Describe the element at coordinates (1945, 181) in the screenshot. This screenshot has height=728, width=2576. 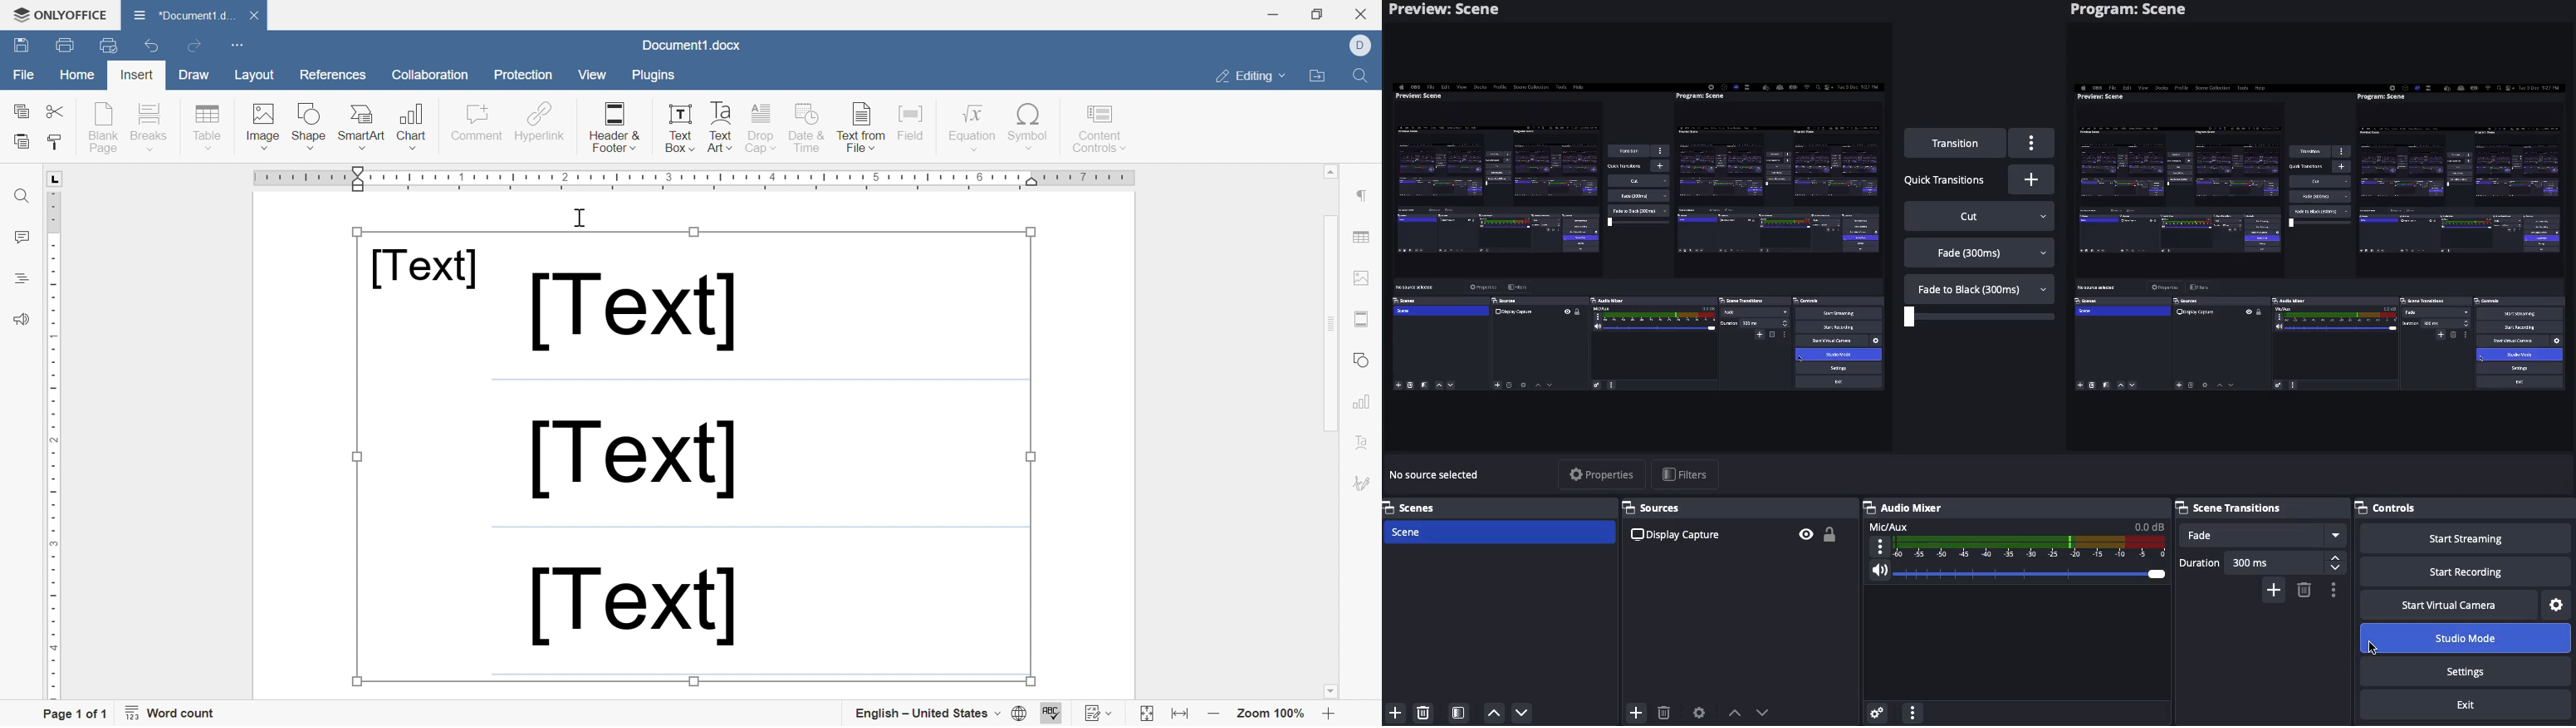
I see `Quick transitions` at that location.